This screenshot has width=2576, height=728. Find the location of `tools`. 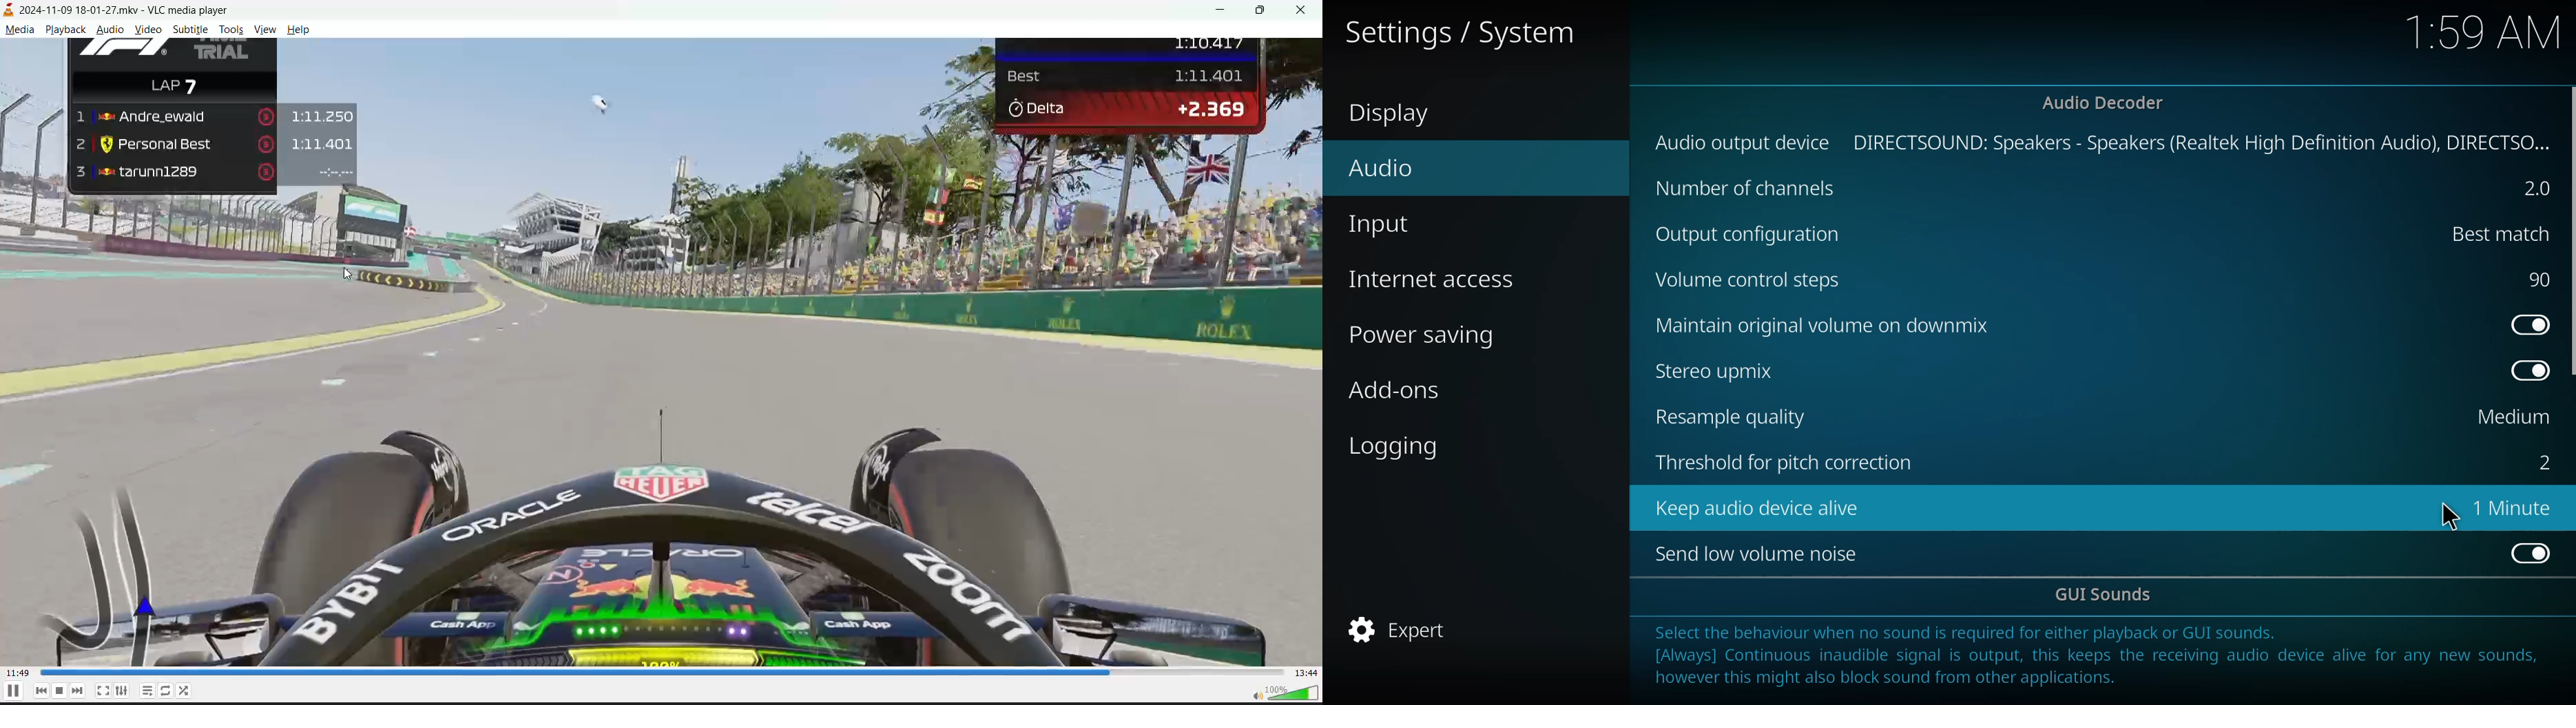

tools is located at coordinates (230, 30).